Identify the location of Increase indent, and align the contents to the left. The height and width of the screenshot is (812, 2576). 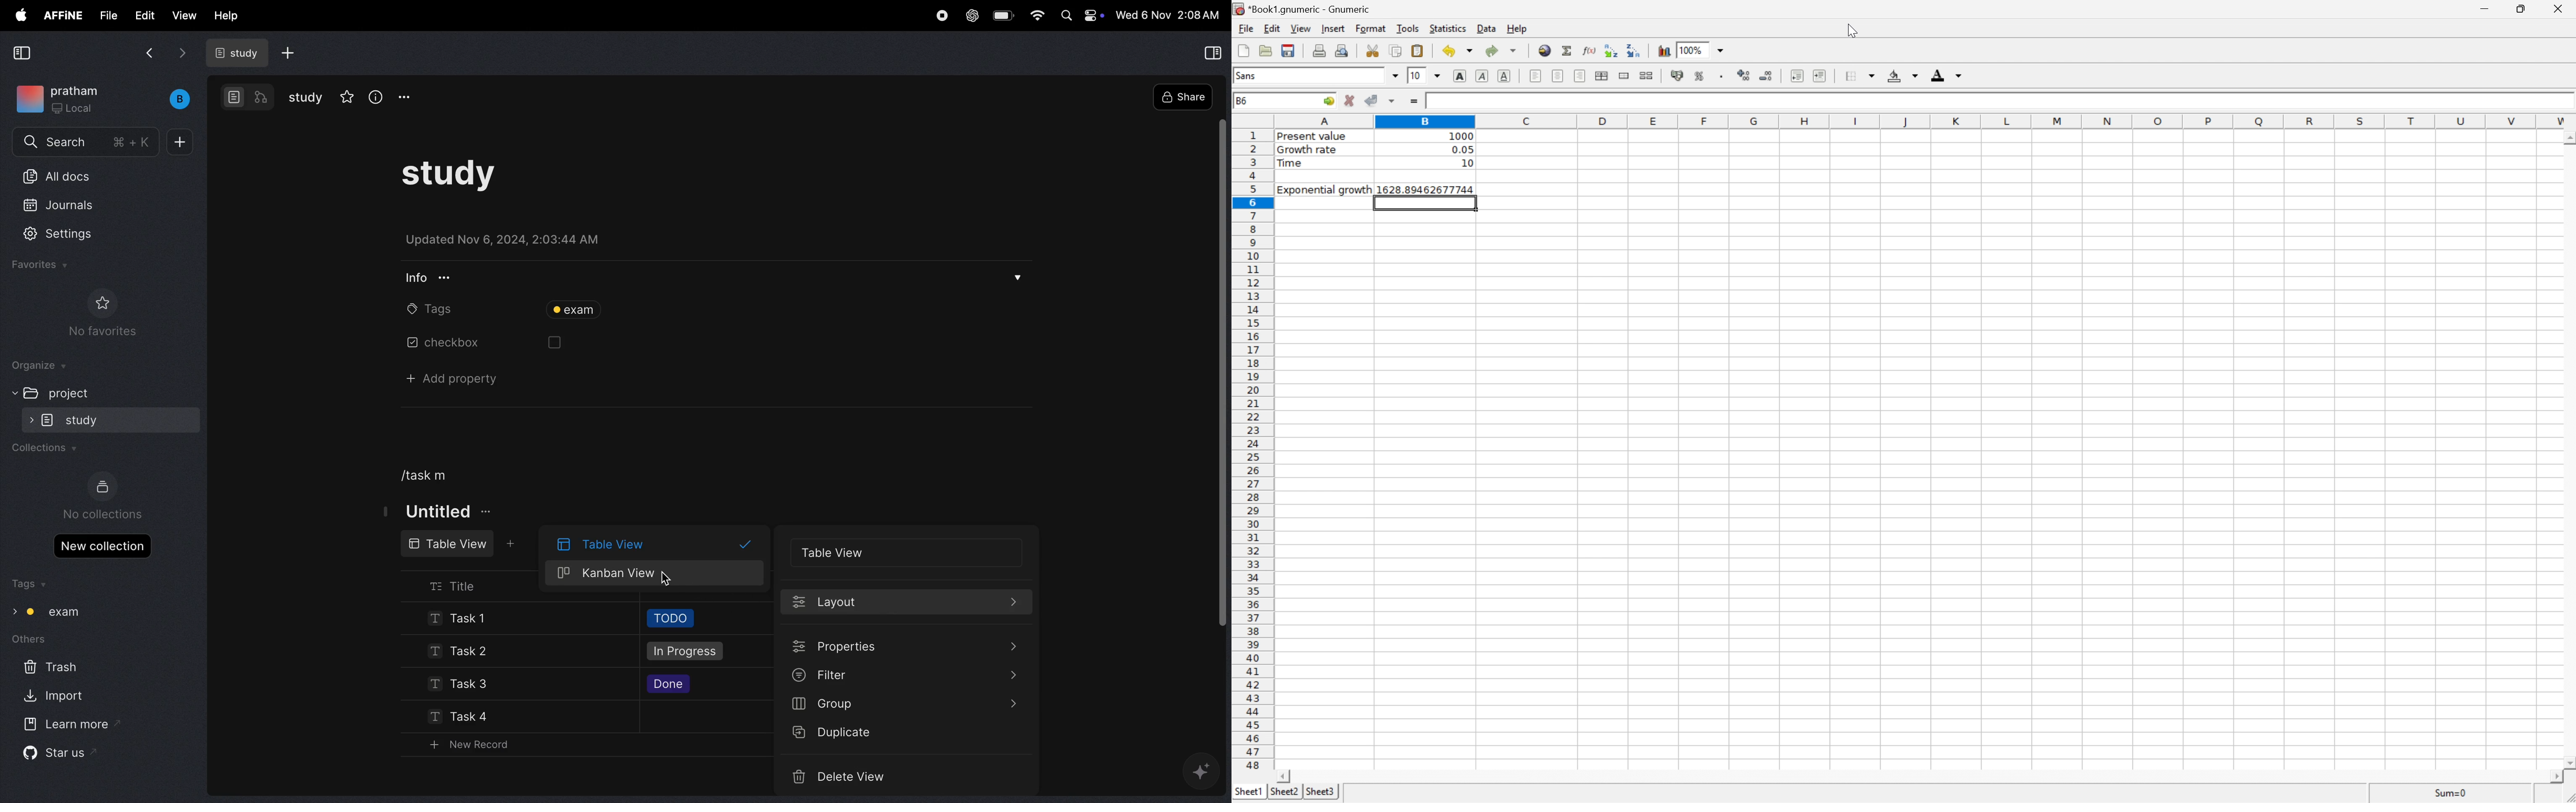
(1634, 50).